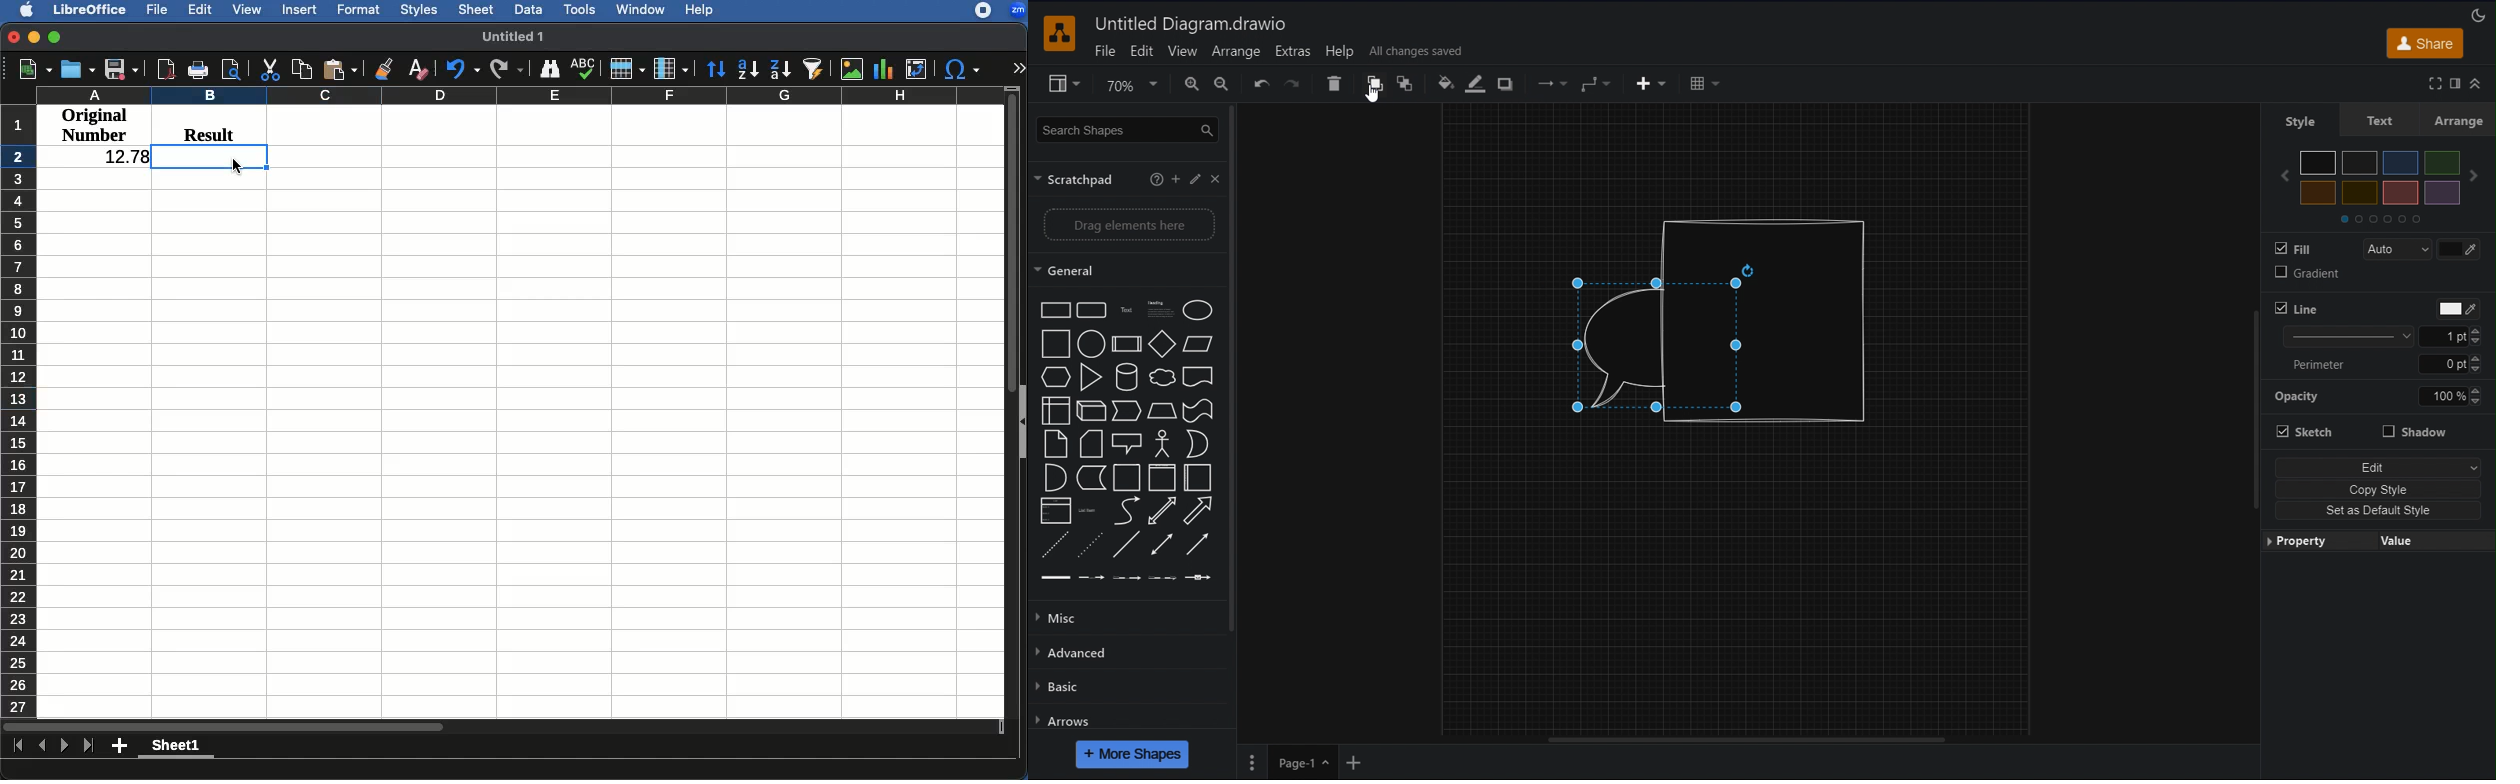  Describe the element at coordinates (1372, 94) in the screenshot. I see `Cursor` at that location.